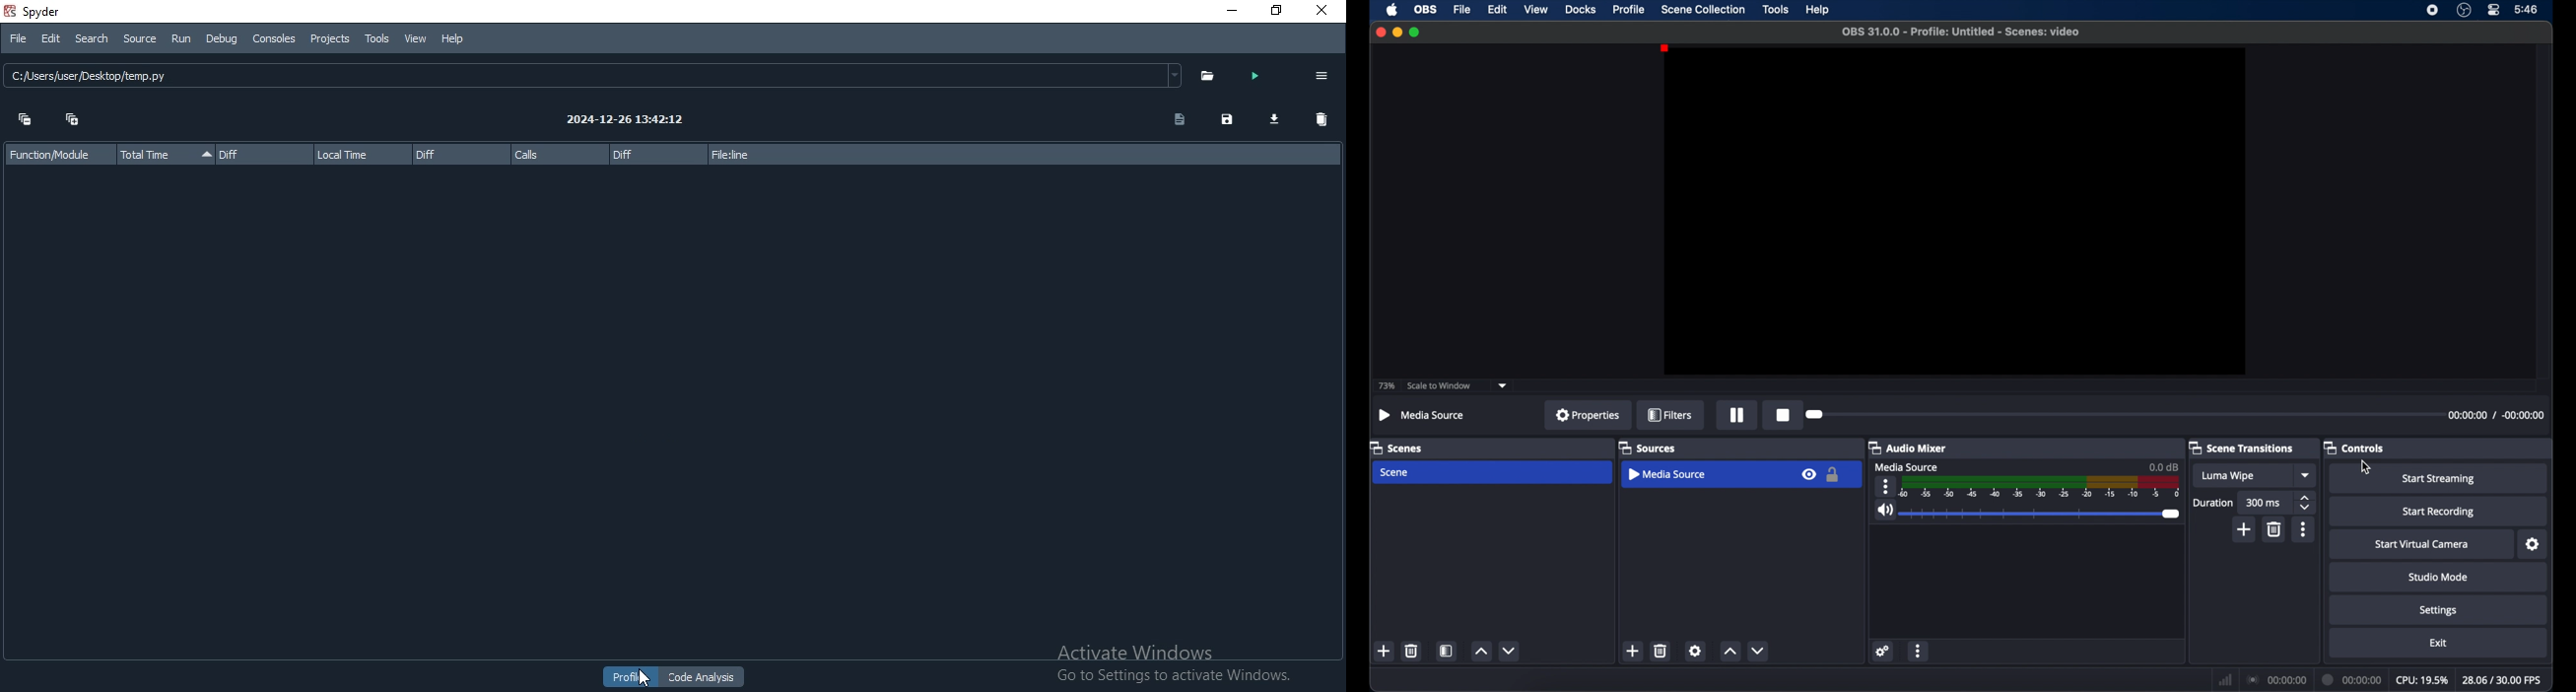  What do you see at coordinates (376, 38) in the screenshot?
I see `Tools` at bounding box center [376, 38].